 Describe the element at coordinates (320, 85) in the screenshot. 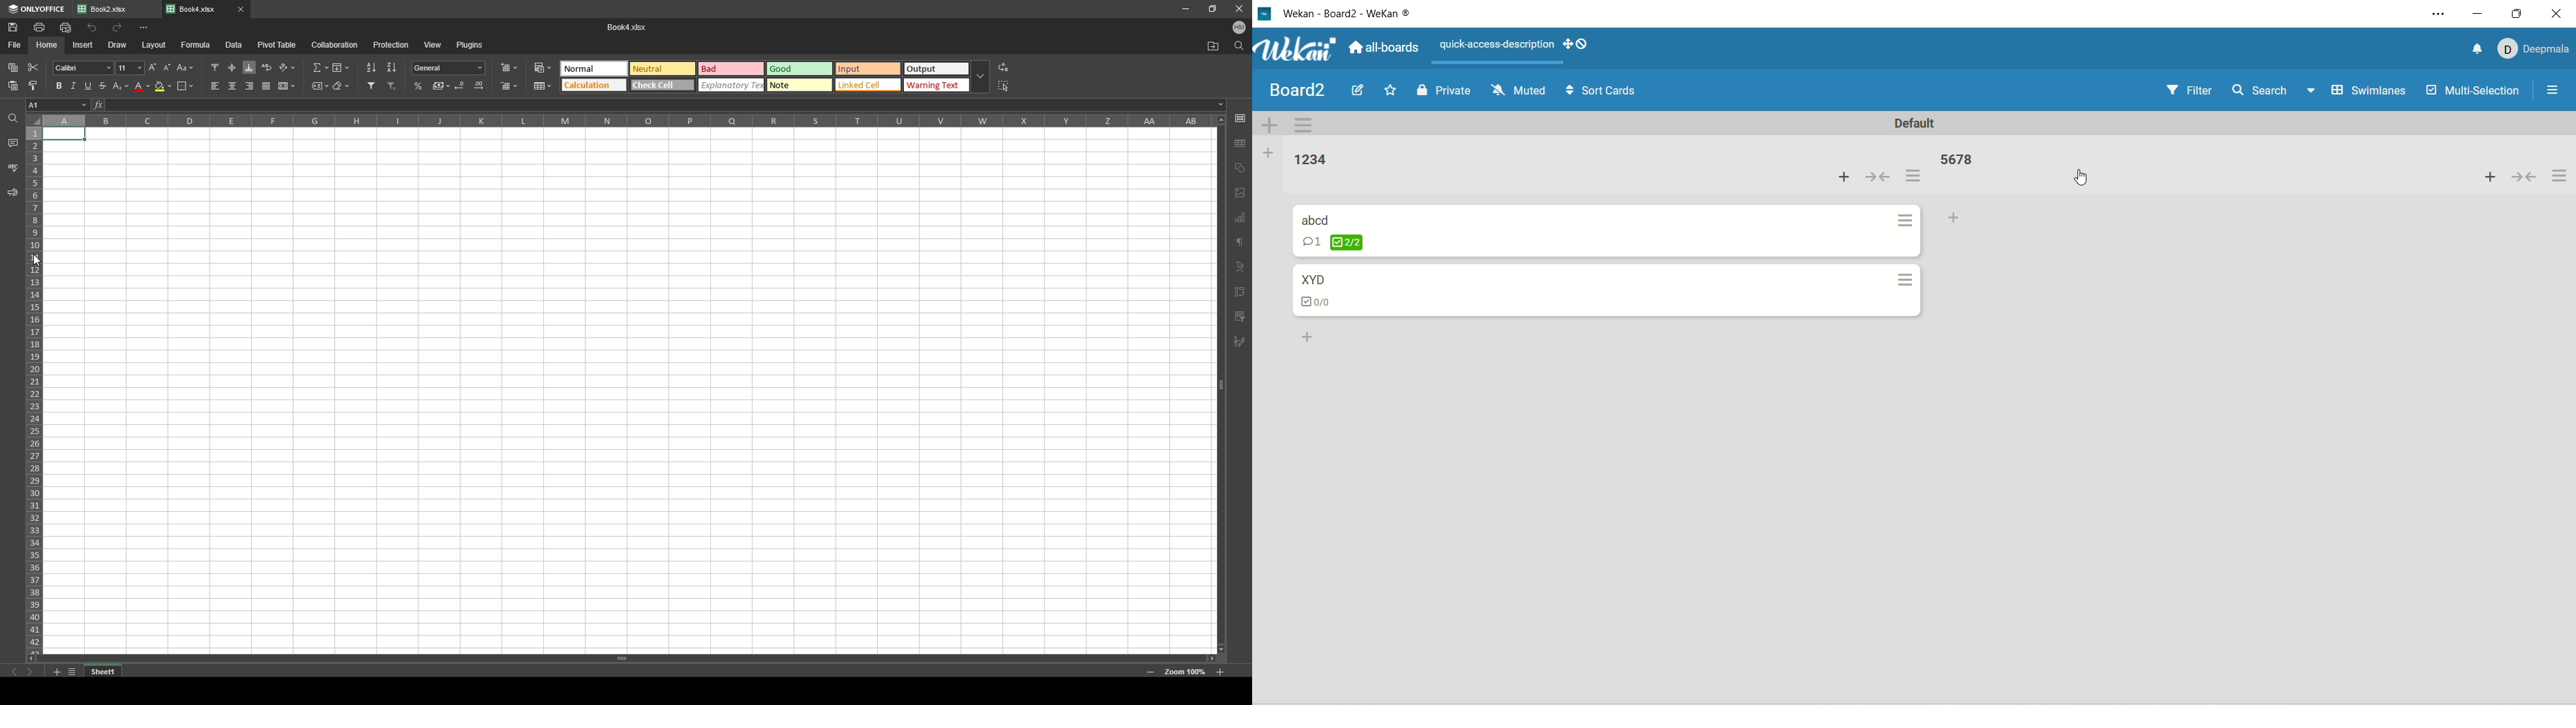

I see `named ranges` at that location.